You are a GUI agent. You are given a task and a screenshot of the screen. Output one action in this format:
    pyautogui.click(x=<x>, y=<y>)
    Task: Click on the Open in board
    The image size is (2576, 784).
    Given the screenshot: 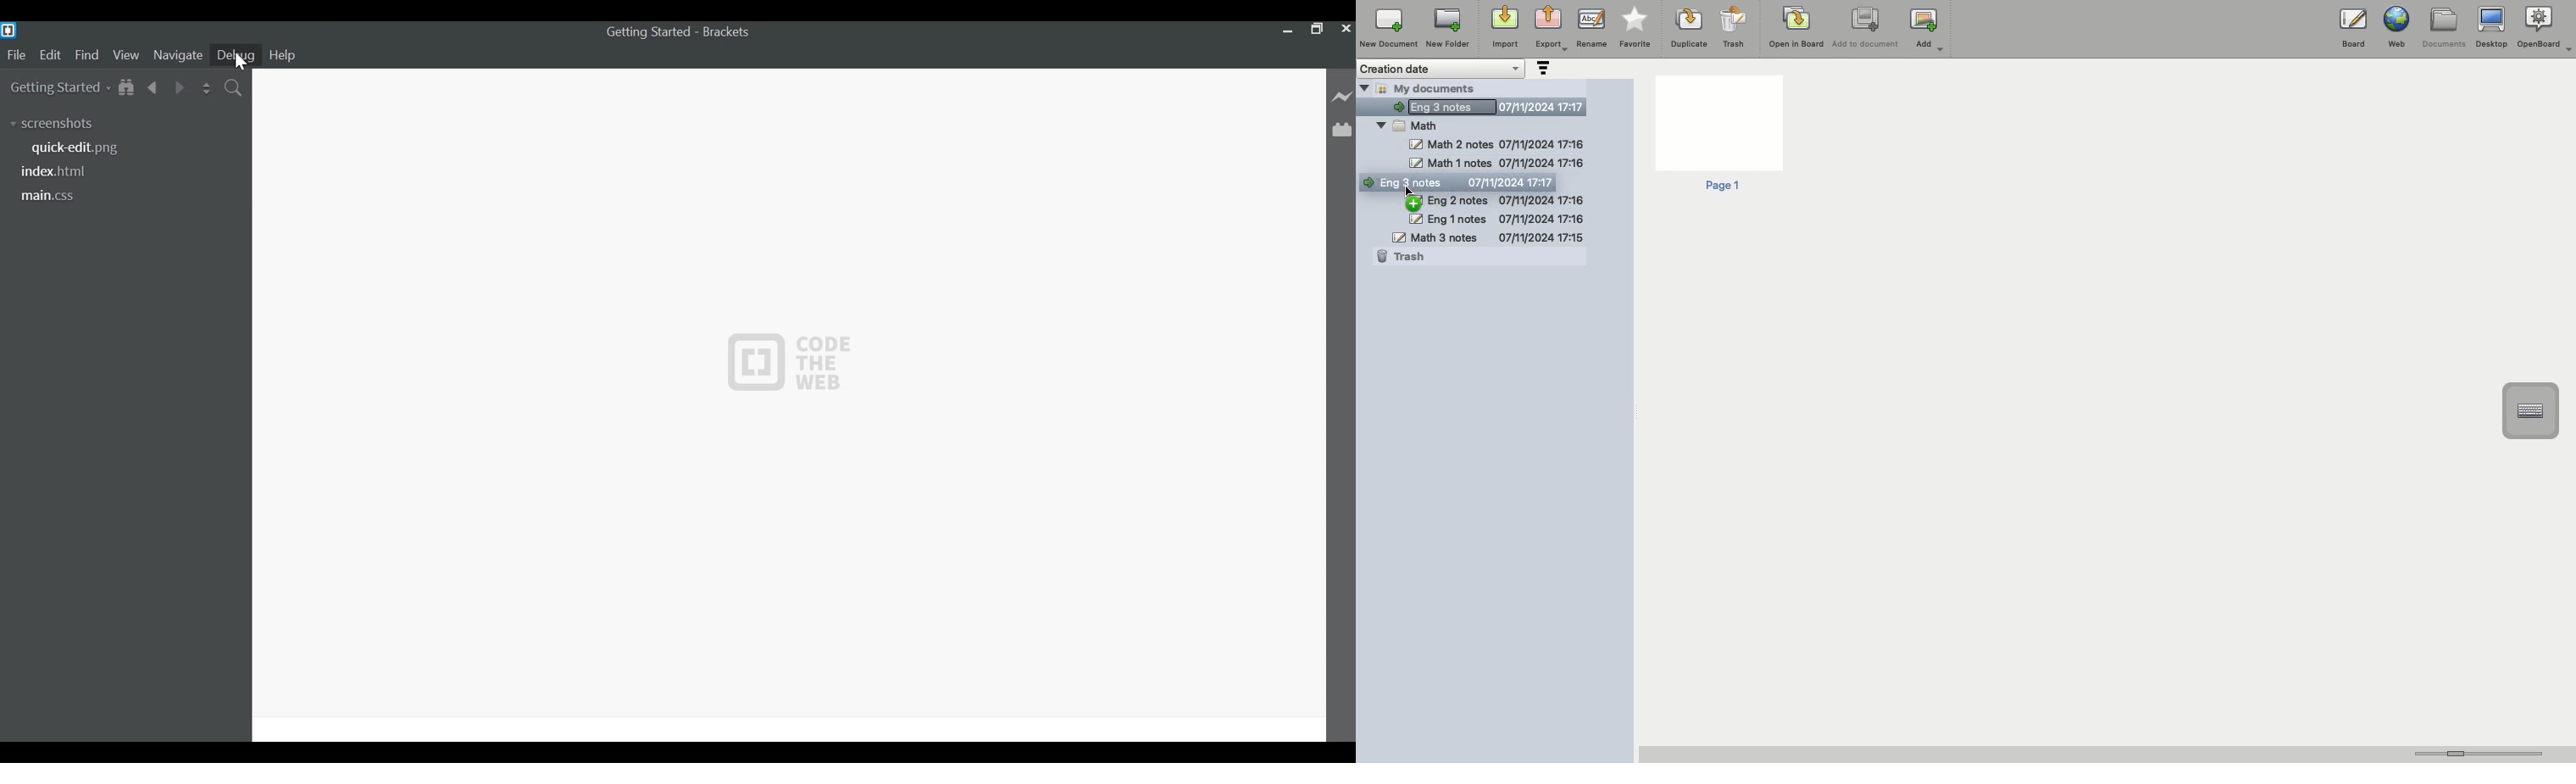 What is the action you would take?
    pyautogui.click(x=1796, y=26)
    